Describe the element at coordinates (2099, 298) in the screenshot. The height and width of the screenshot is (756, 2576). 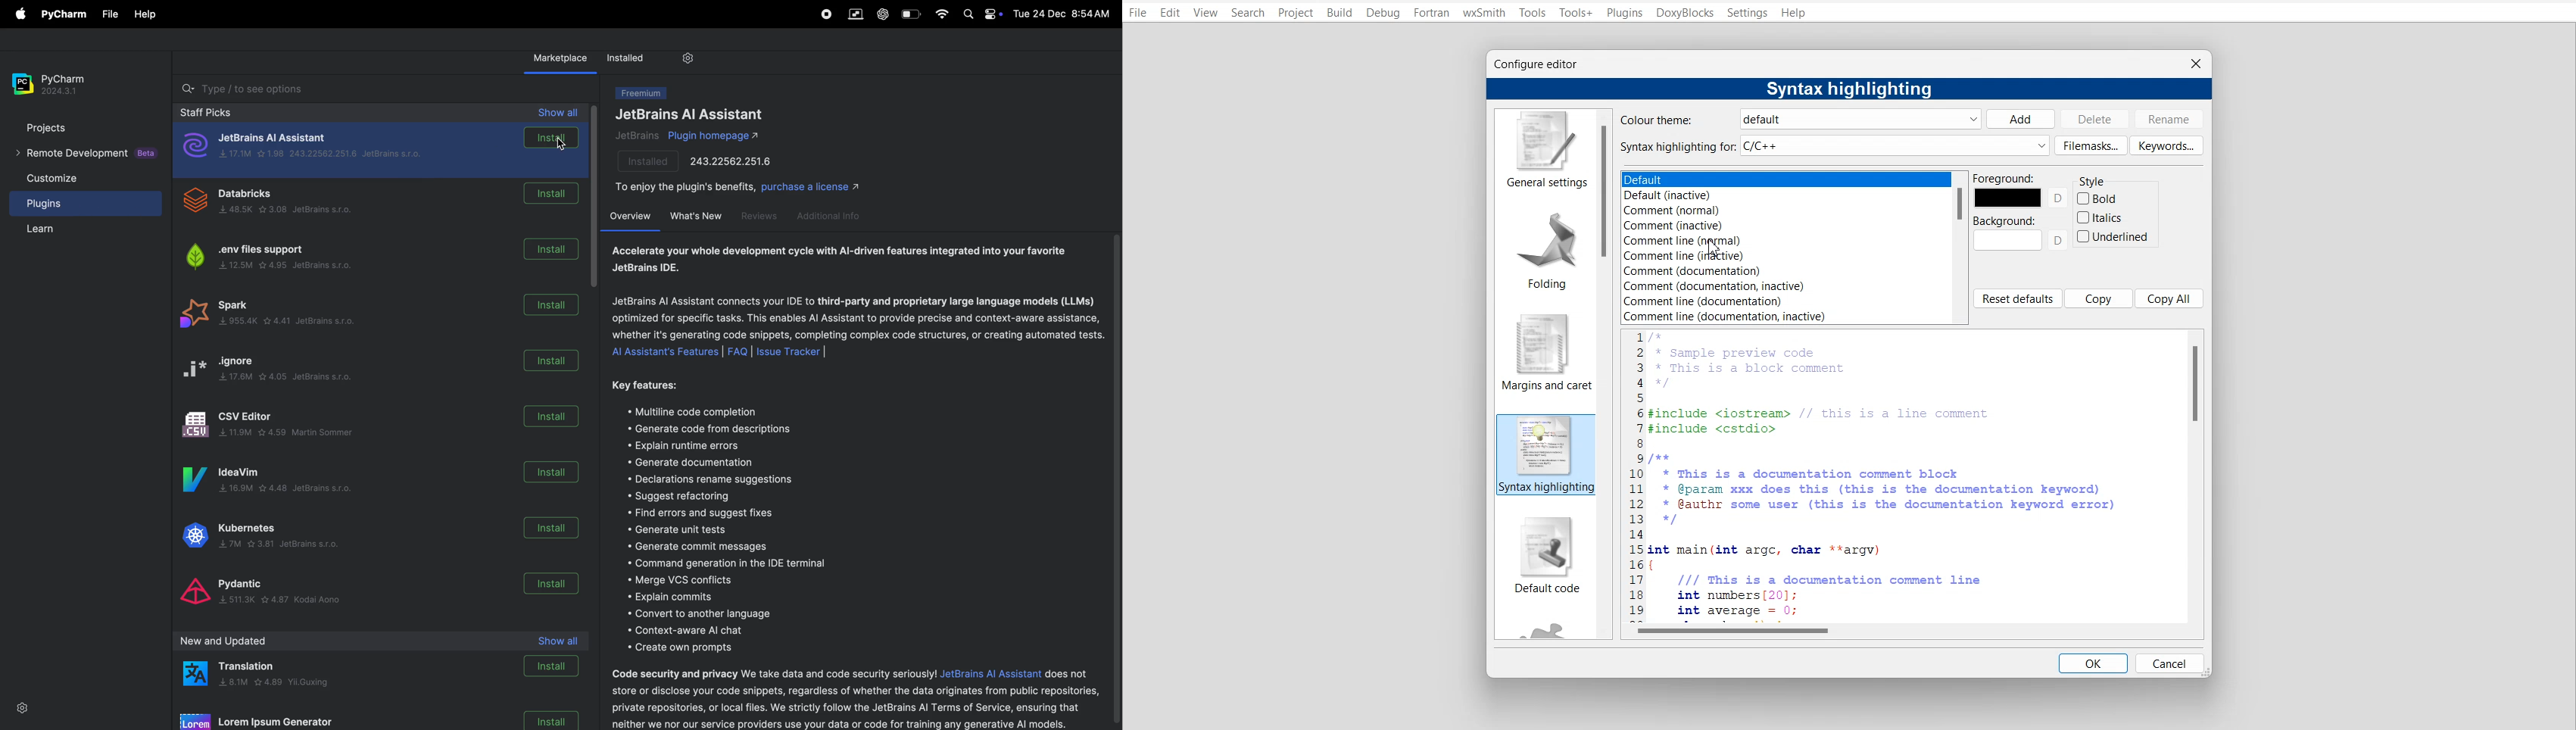
I see `Copy` at that location.